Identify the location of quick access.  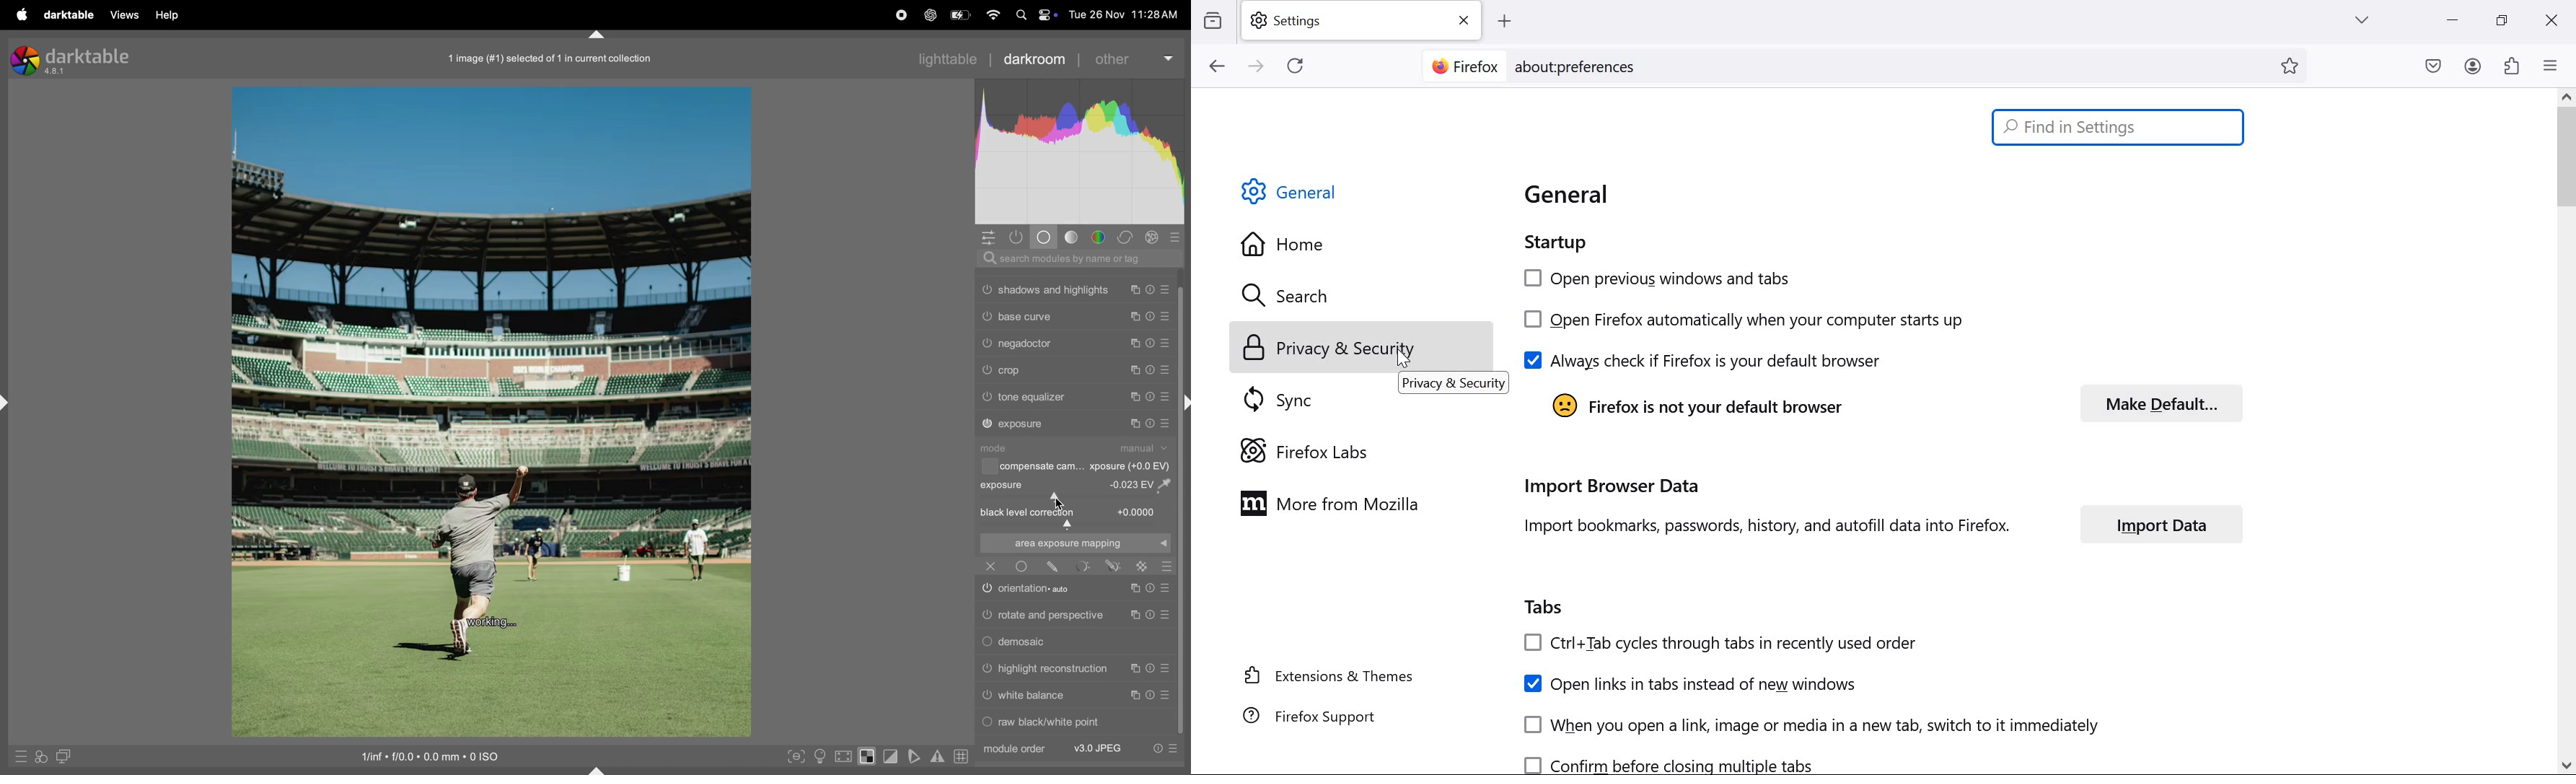
(41, 757).